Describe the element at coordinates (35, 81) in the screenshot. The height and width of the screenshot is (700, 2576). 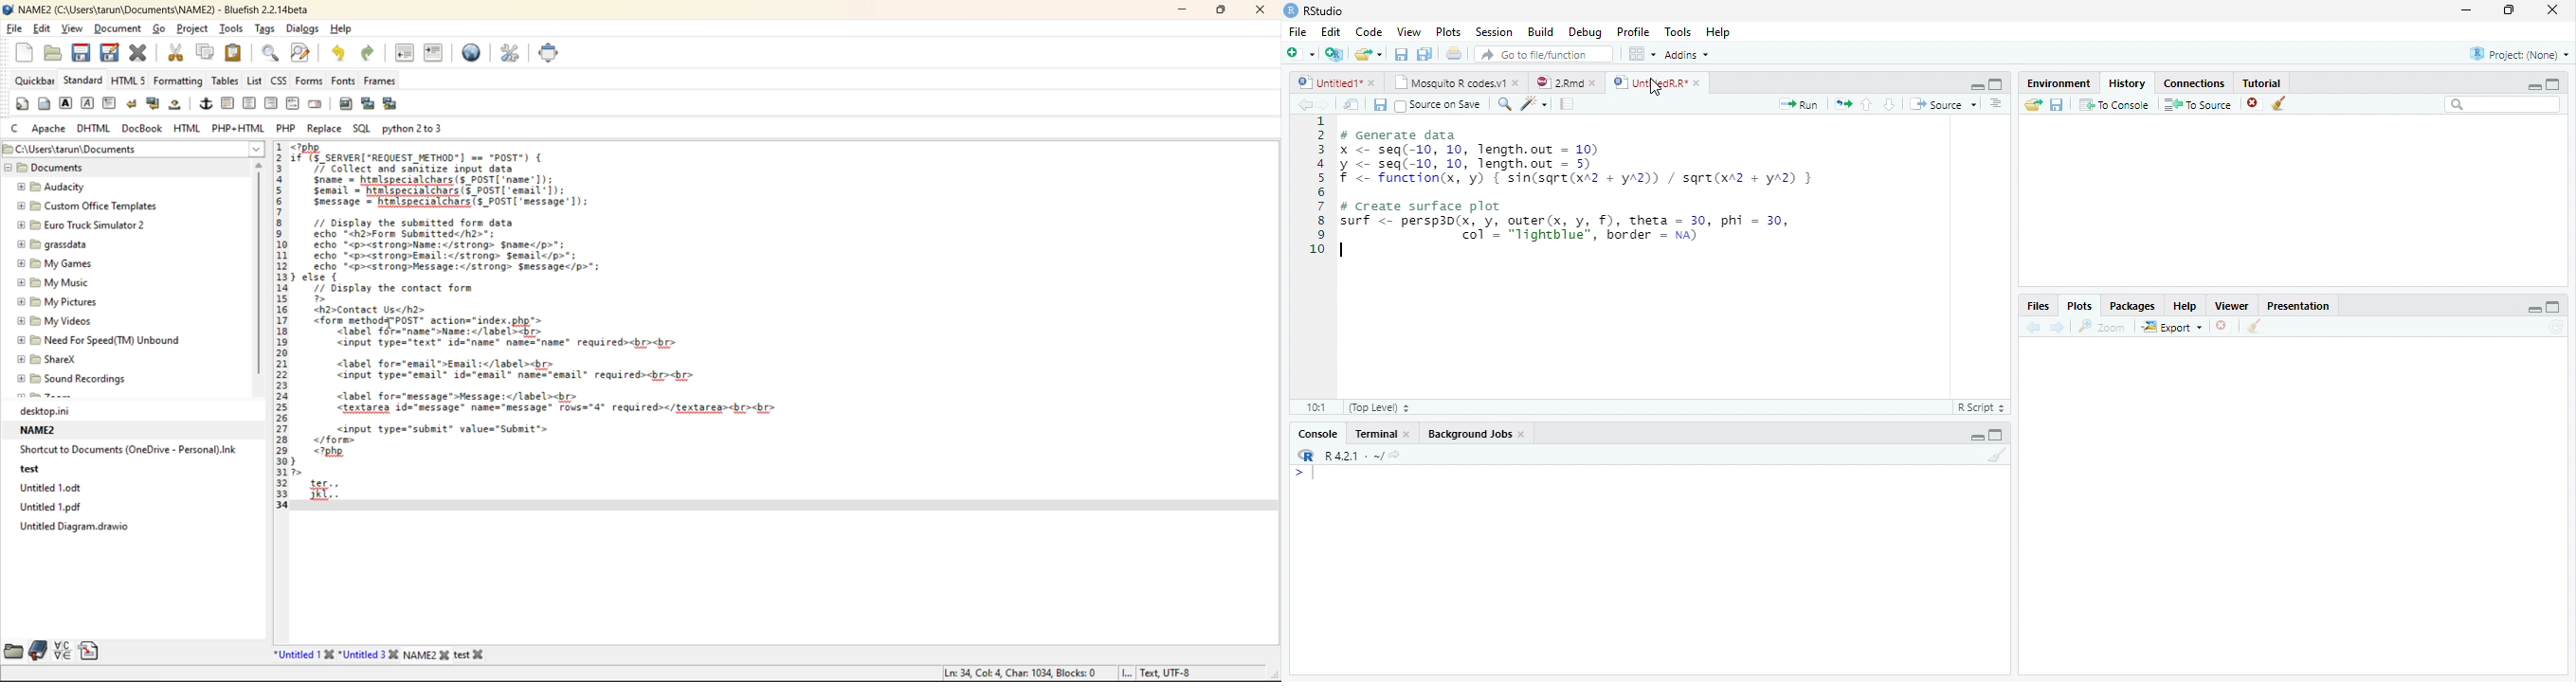
I see `quickbar` at that location.